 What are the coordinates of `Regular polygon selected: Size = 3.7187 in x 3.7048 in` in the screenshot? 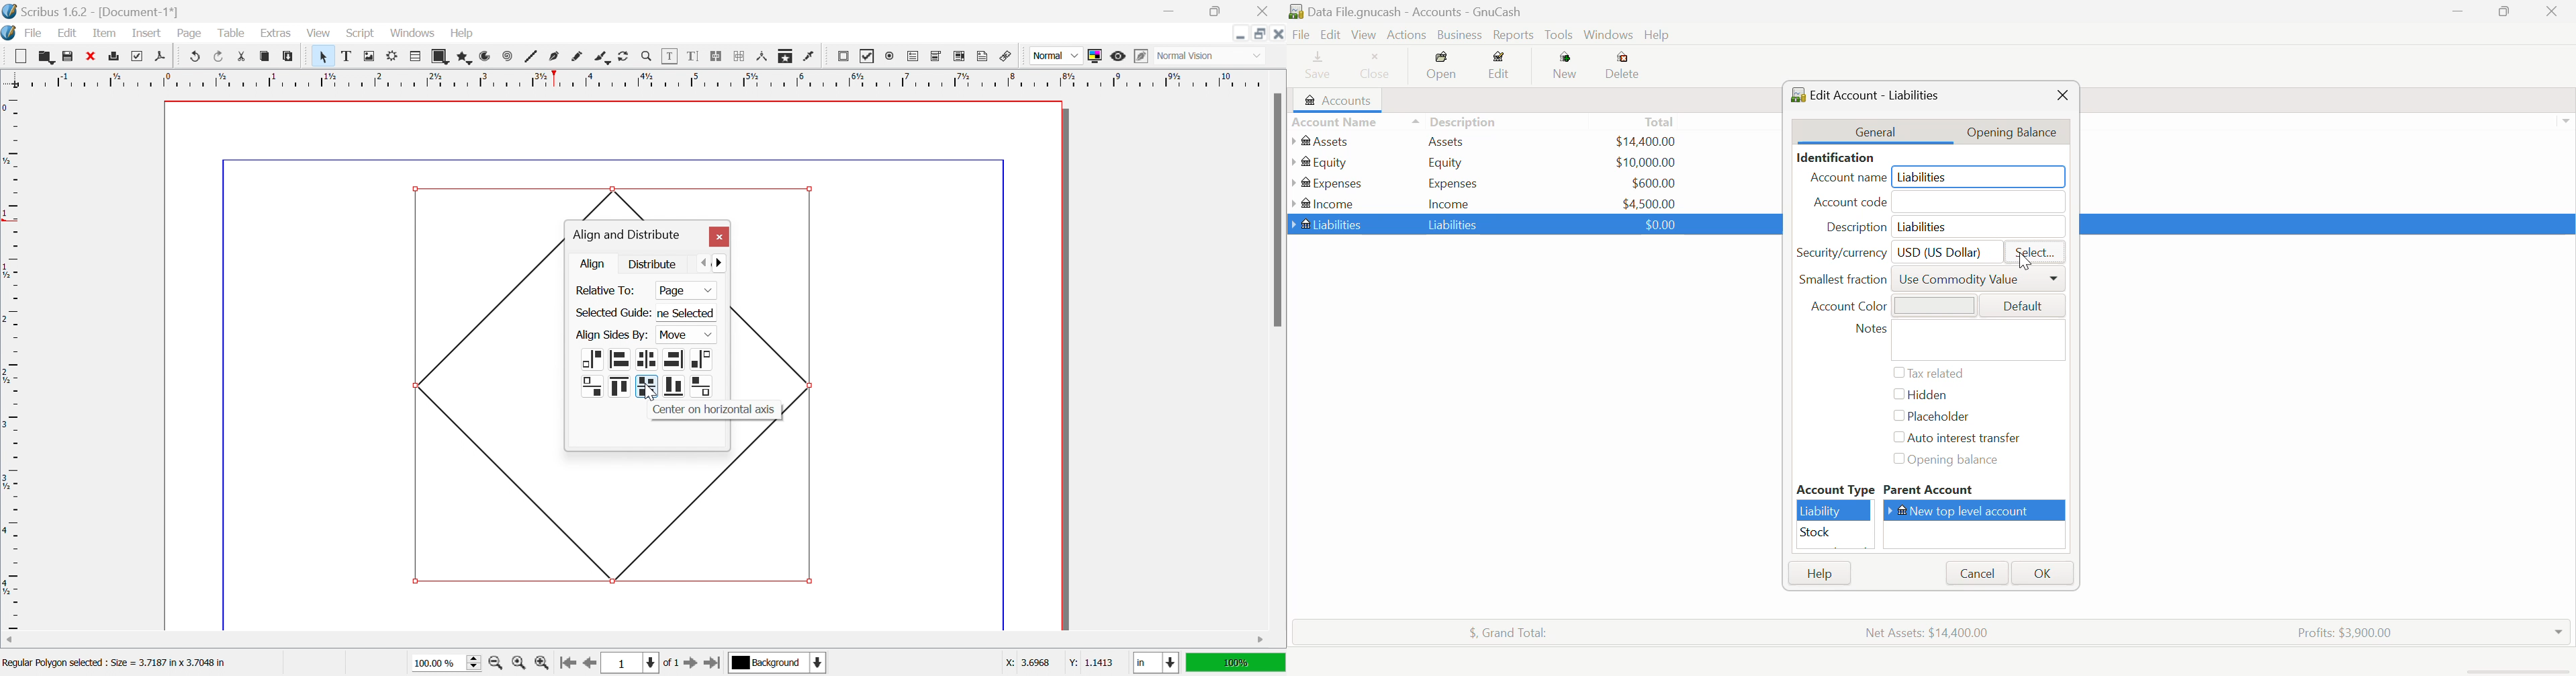 It's located at (114, 665).